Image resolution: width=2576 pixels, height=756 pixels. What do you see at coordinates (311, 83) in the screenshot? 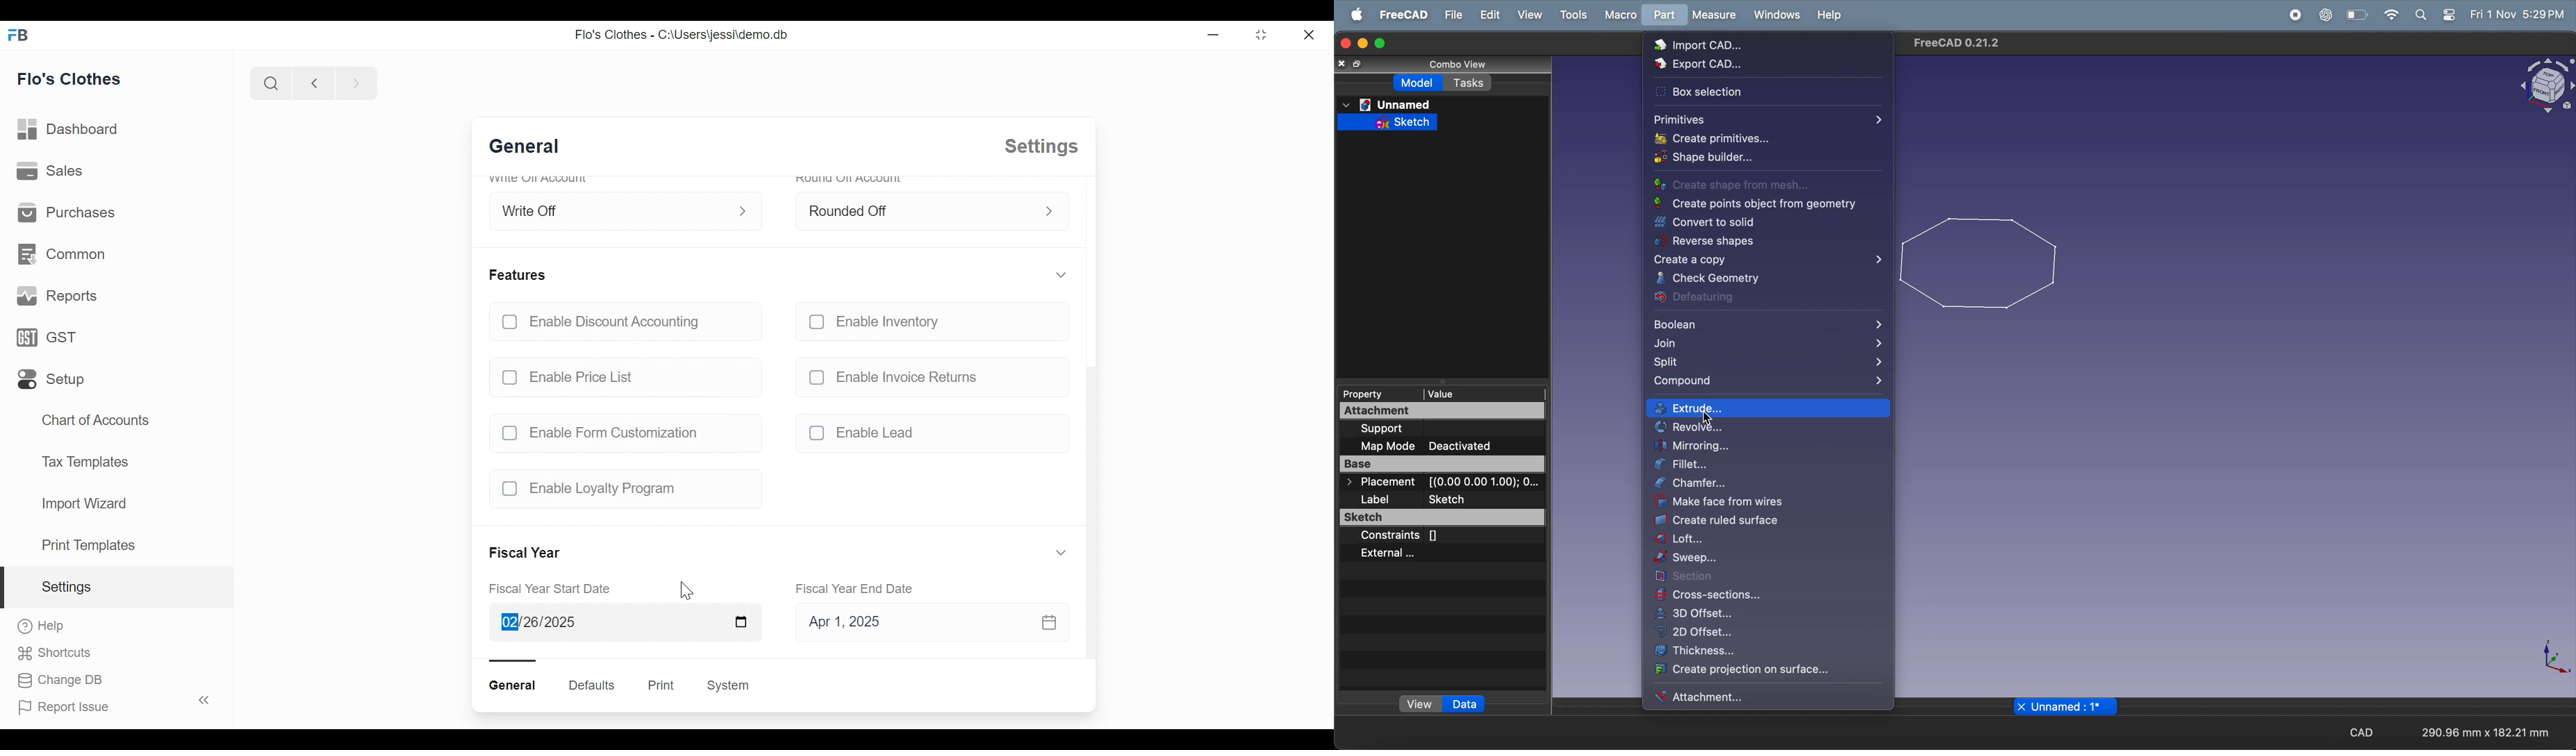
I see `Navigate back` at bounding box center [311, 83].